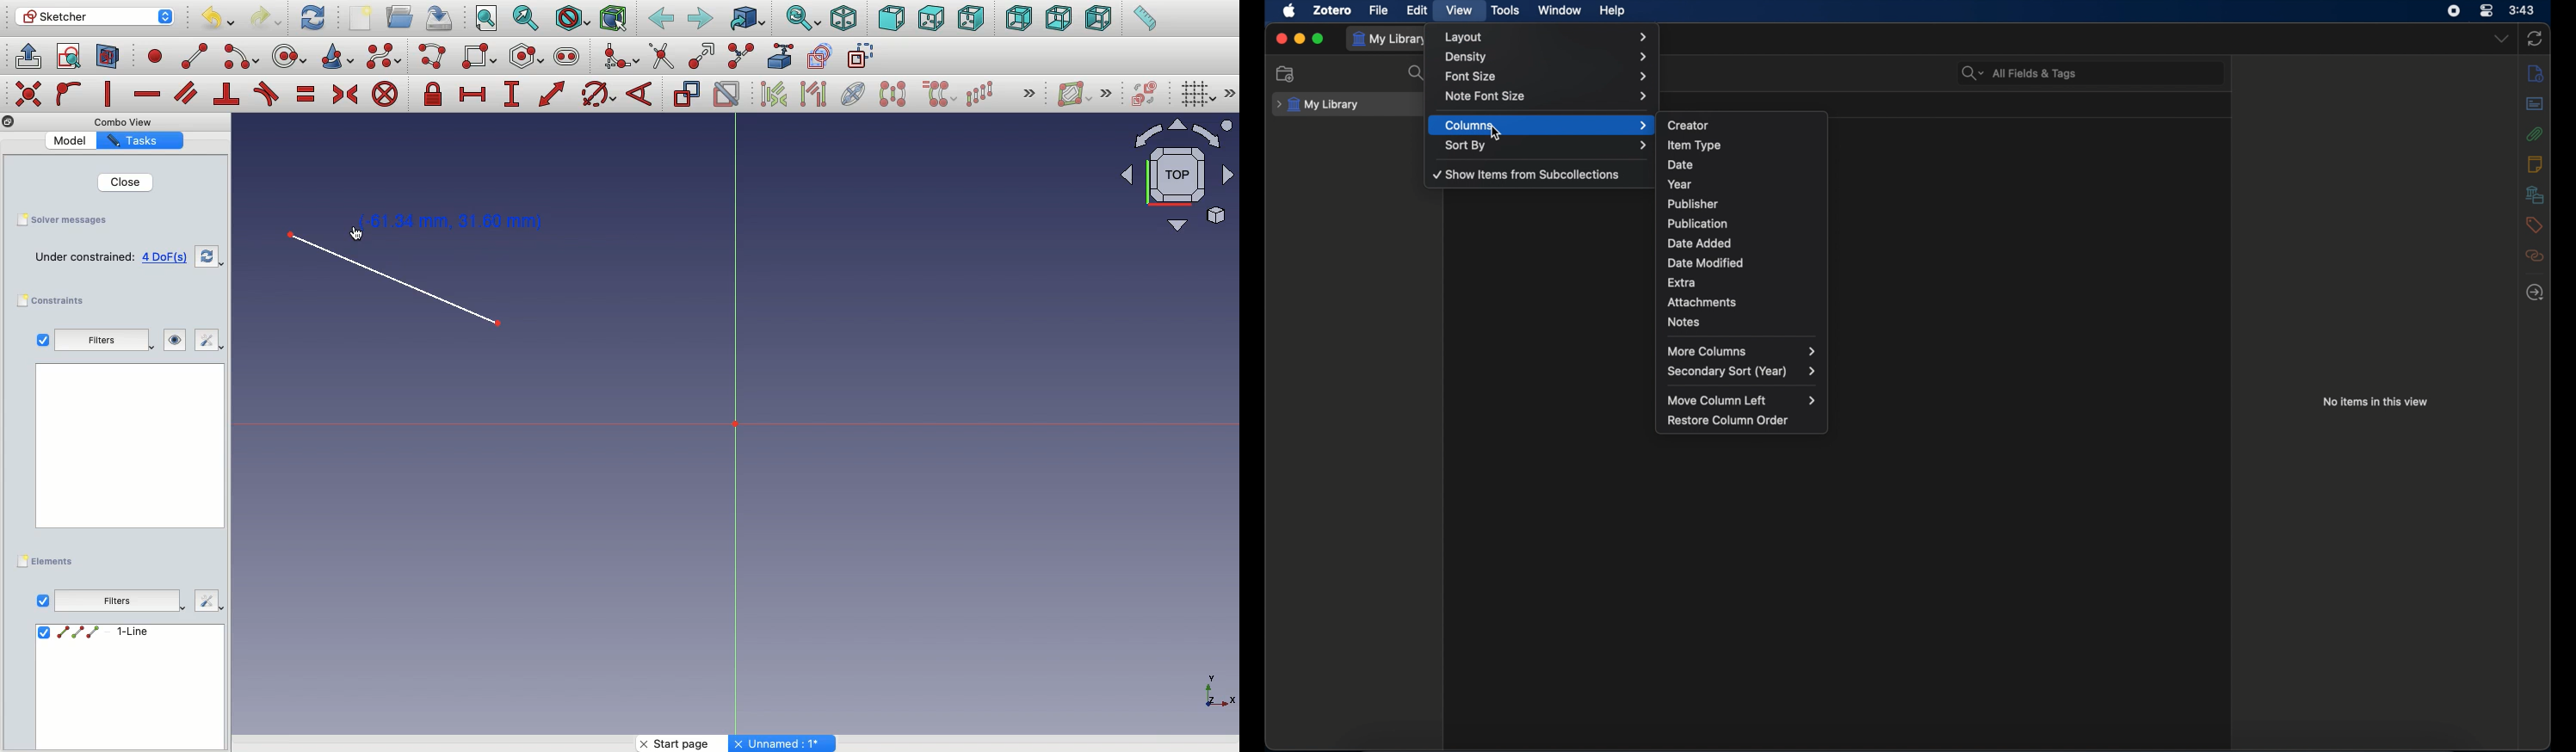  What do you see at coordinates (863, 57) in the screenshot?
I see `construction geometry` at bounding box center [863, 57].